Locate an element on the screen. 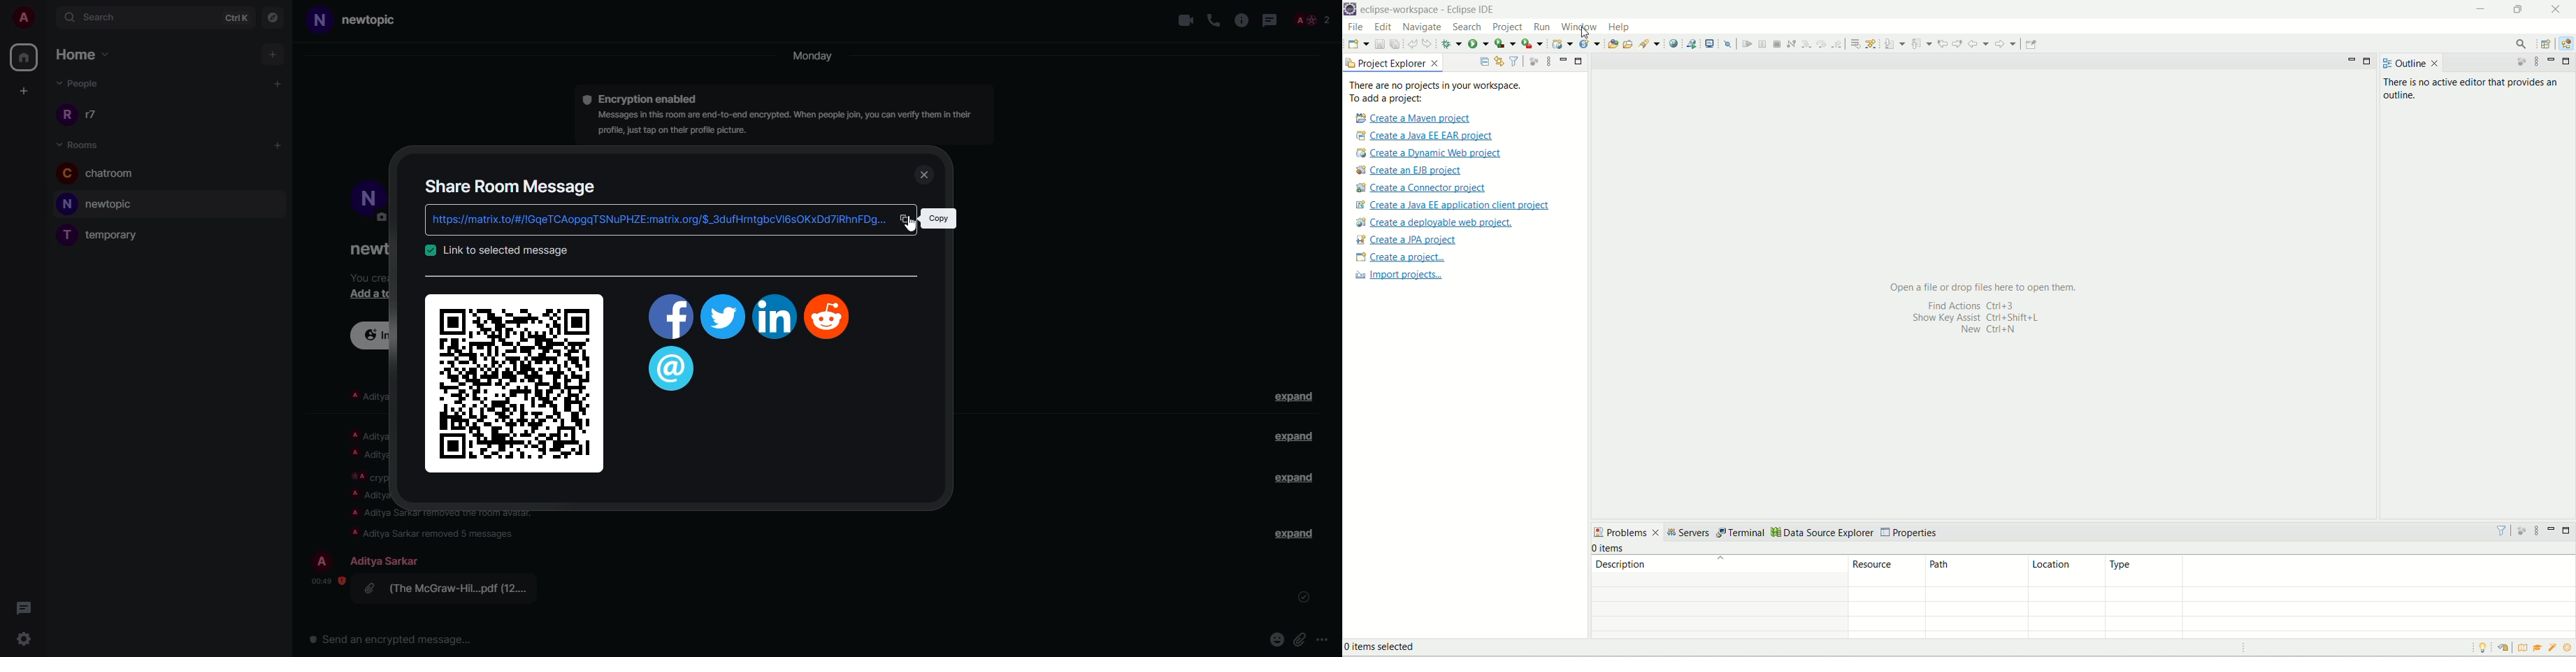 The height and width of the screenshot is (672, 2576). emoji is located at coordinates (1277, 638).